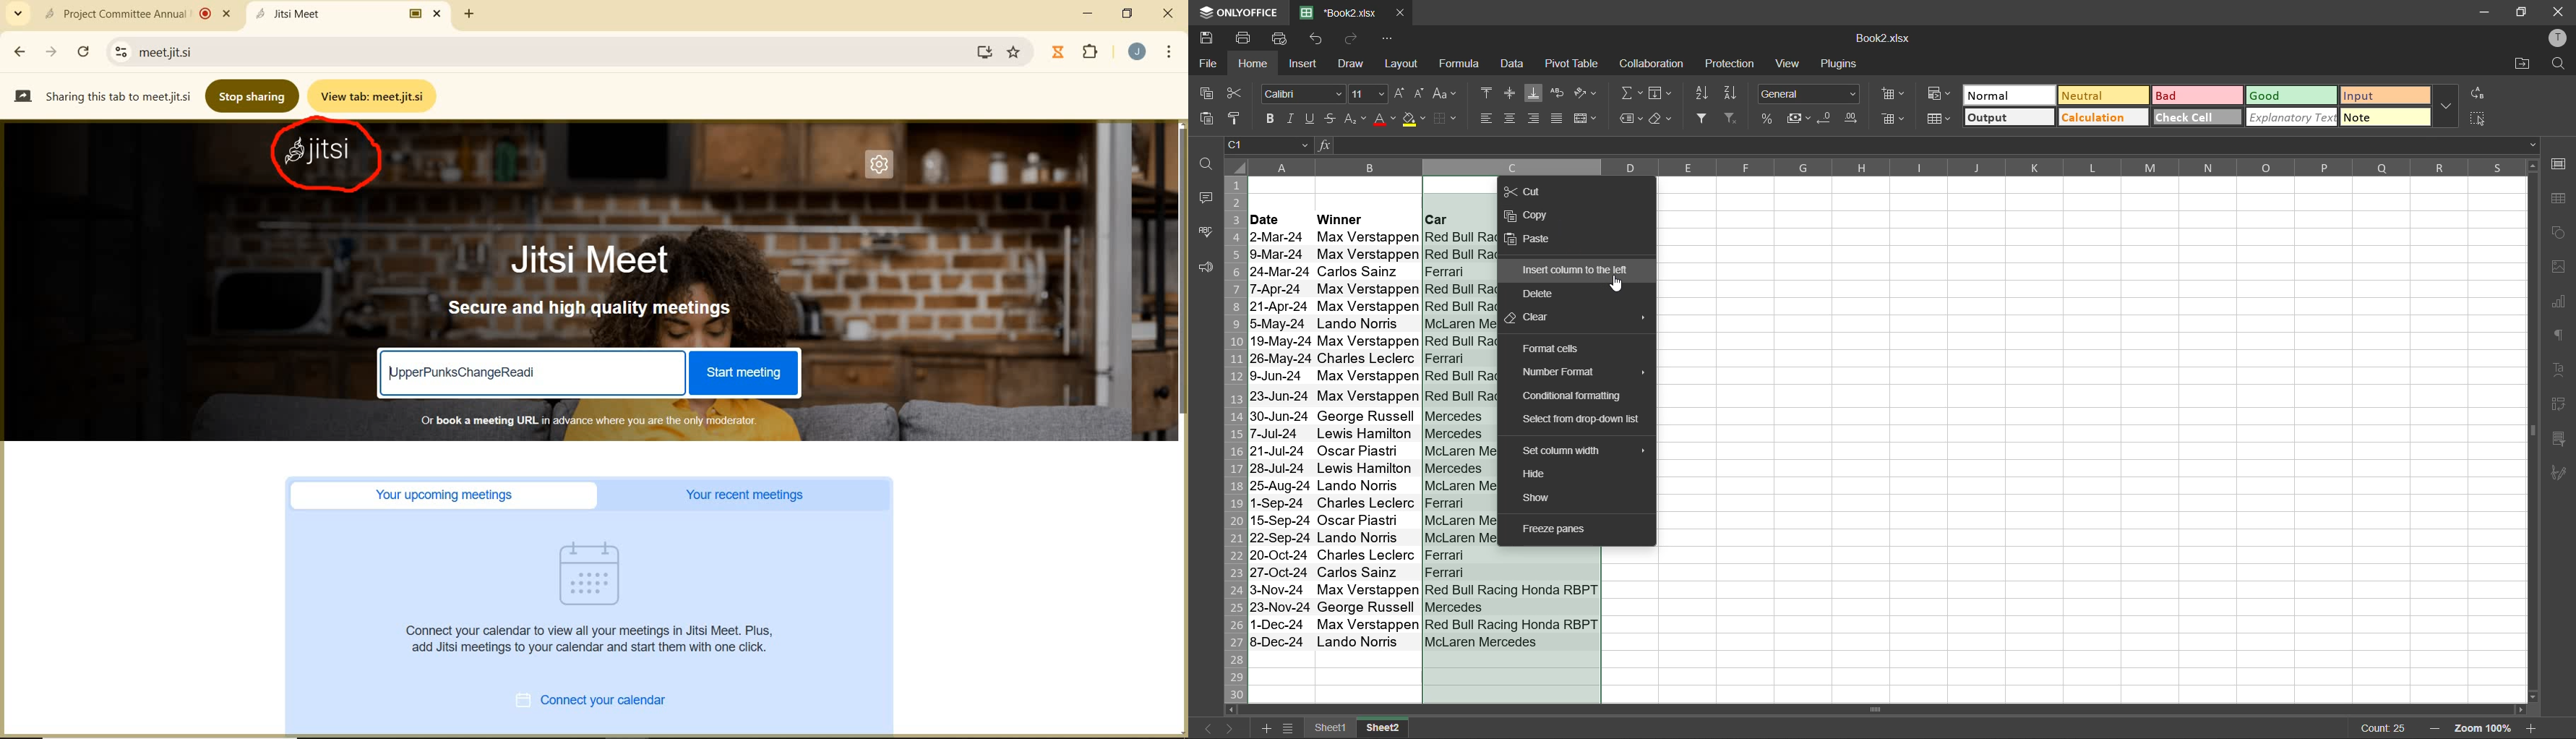  What do you see at coordinates (1533, 91) in the screenshot?
I see `align bottom` at bounding box center [1533, 91].